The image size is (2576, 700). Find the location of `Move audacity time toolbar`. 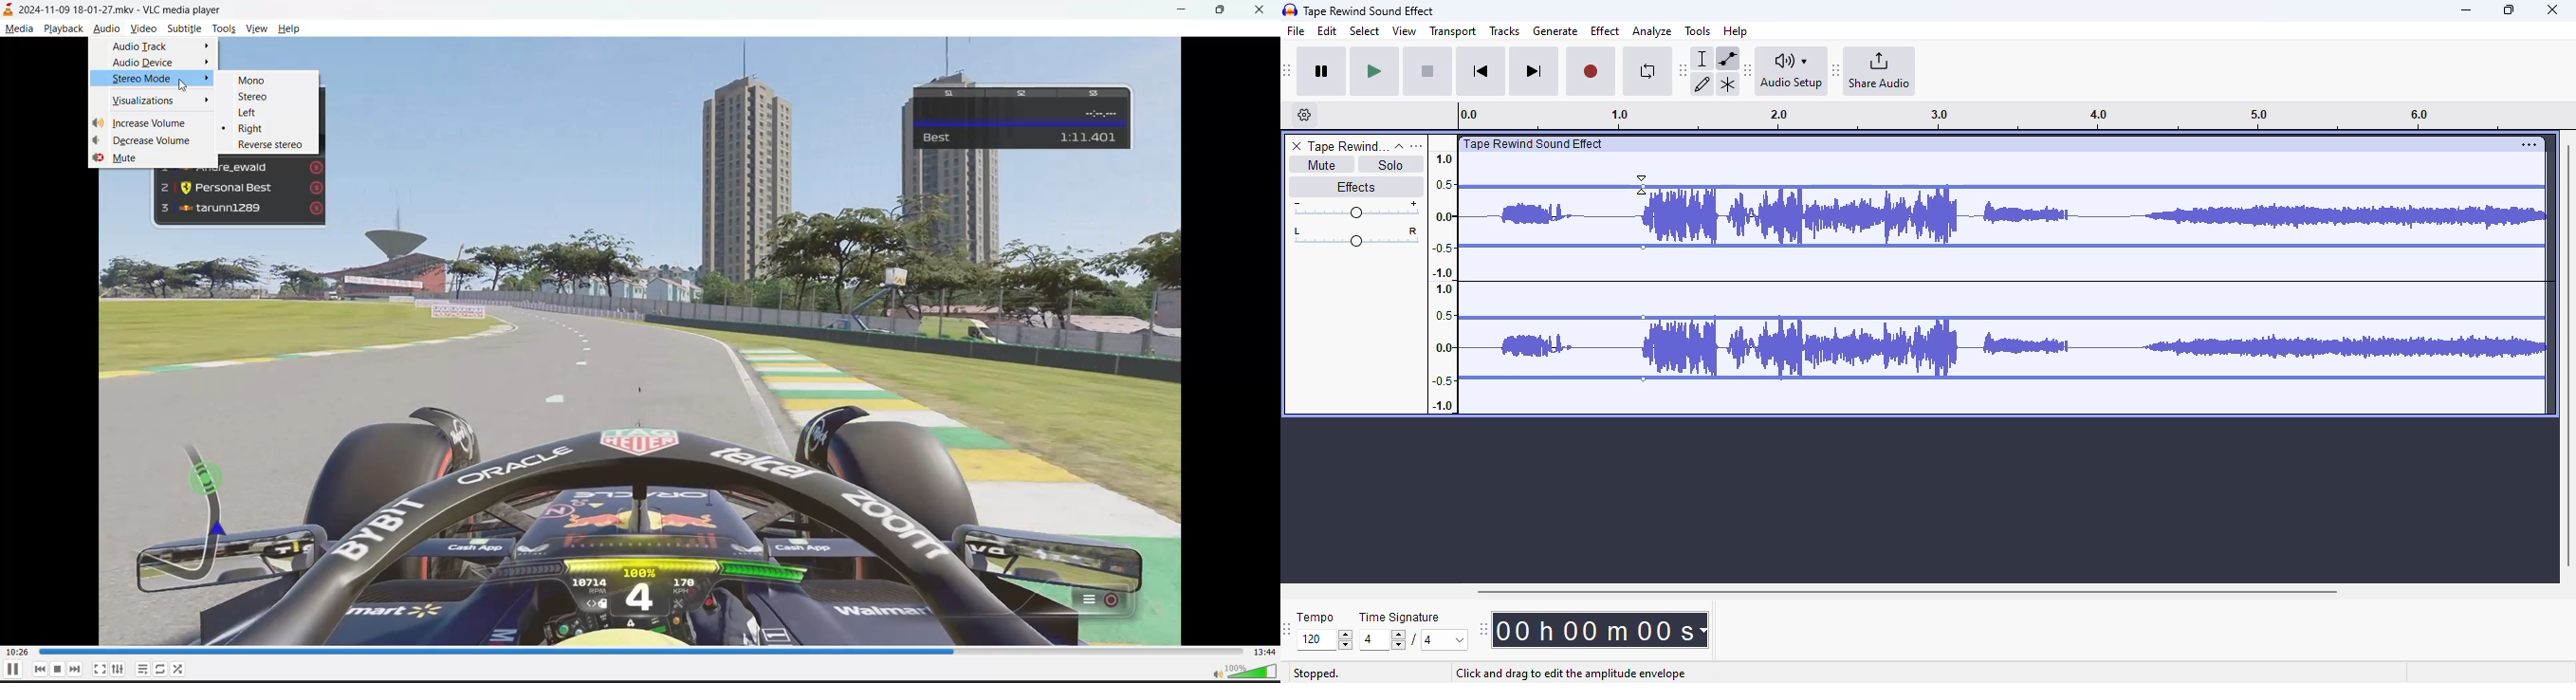

Move audacity time toolbar is located at coordinates (1482, 629).